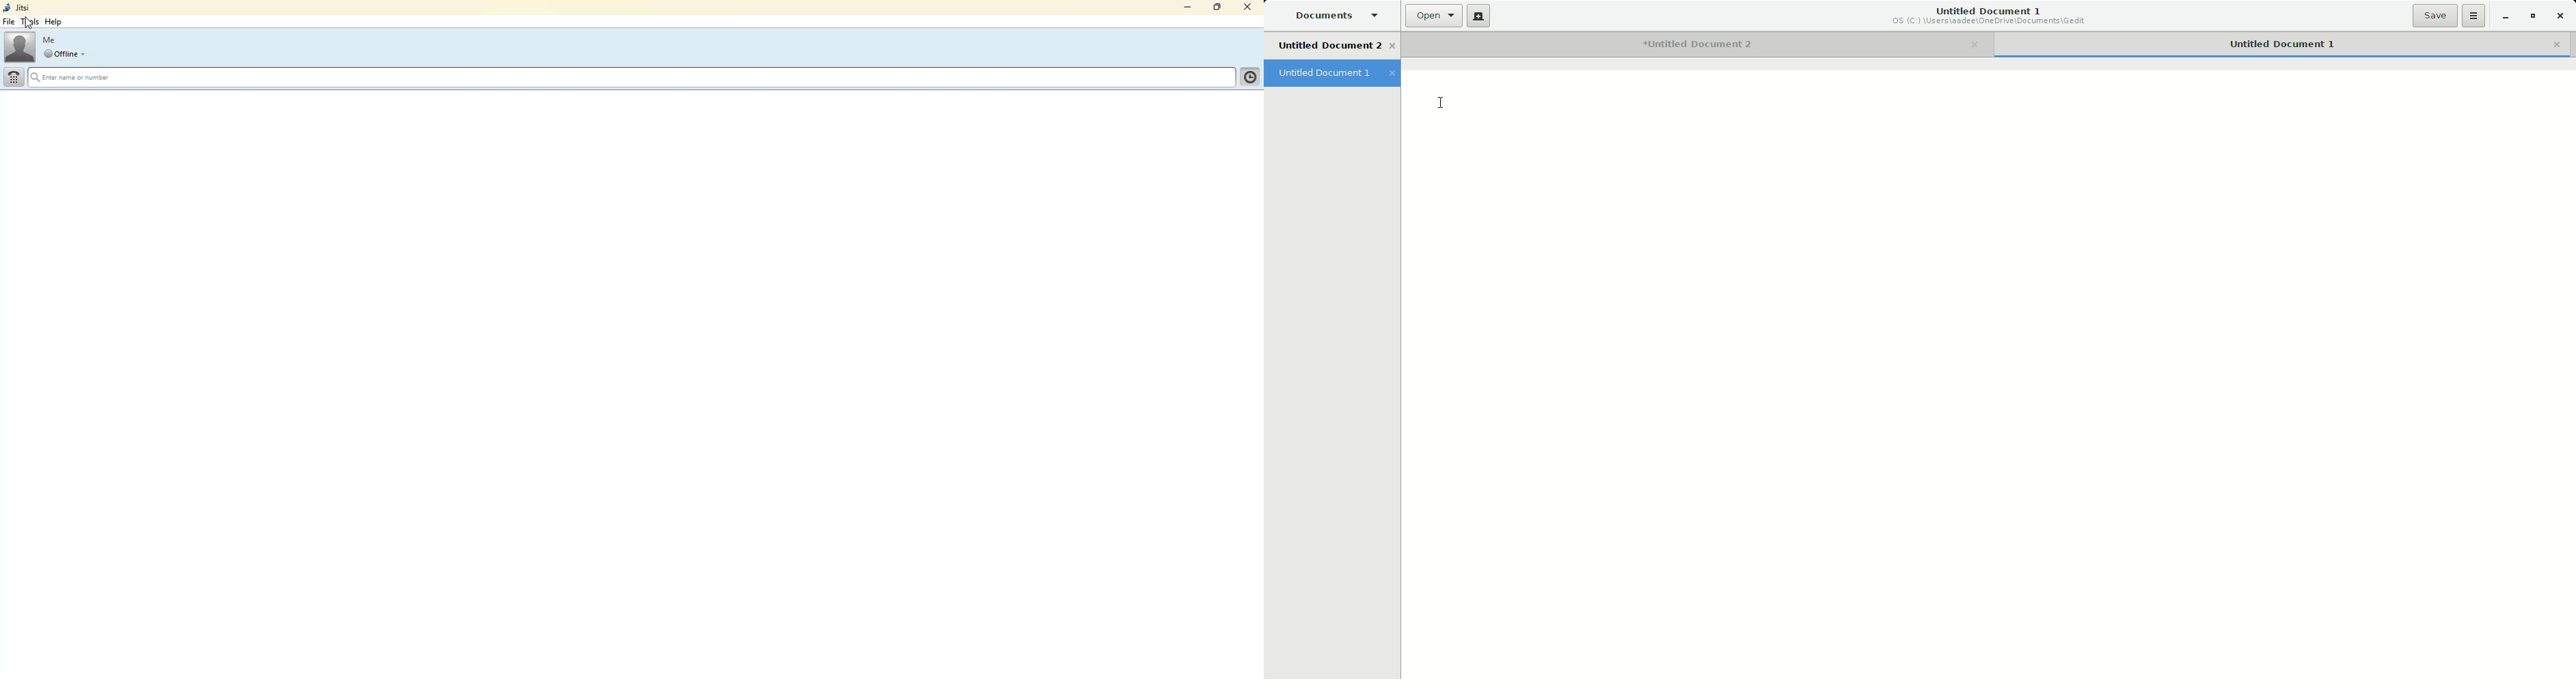 The width and height of the screenshot is (2576, 700). Describe the element at coordinates (49, 39) in the screenshot. I see `me` at that location.